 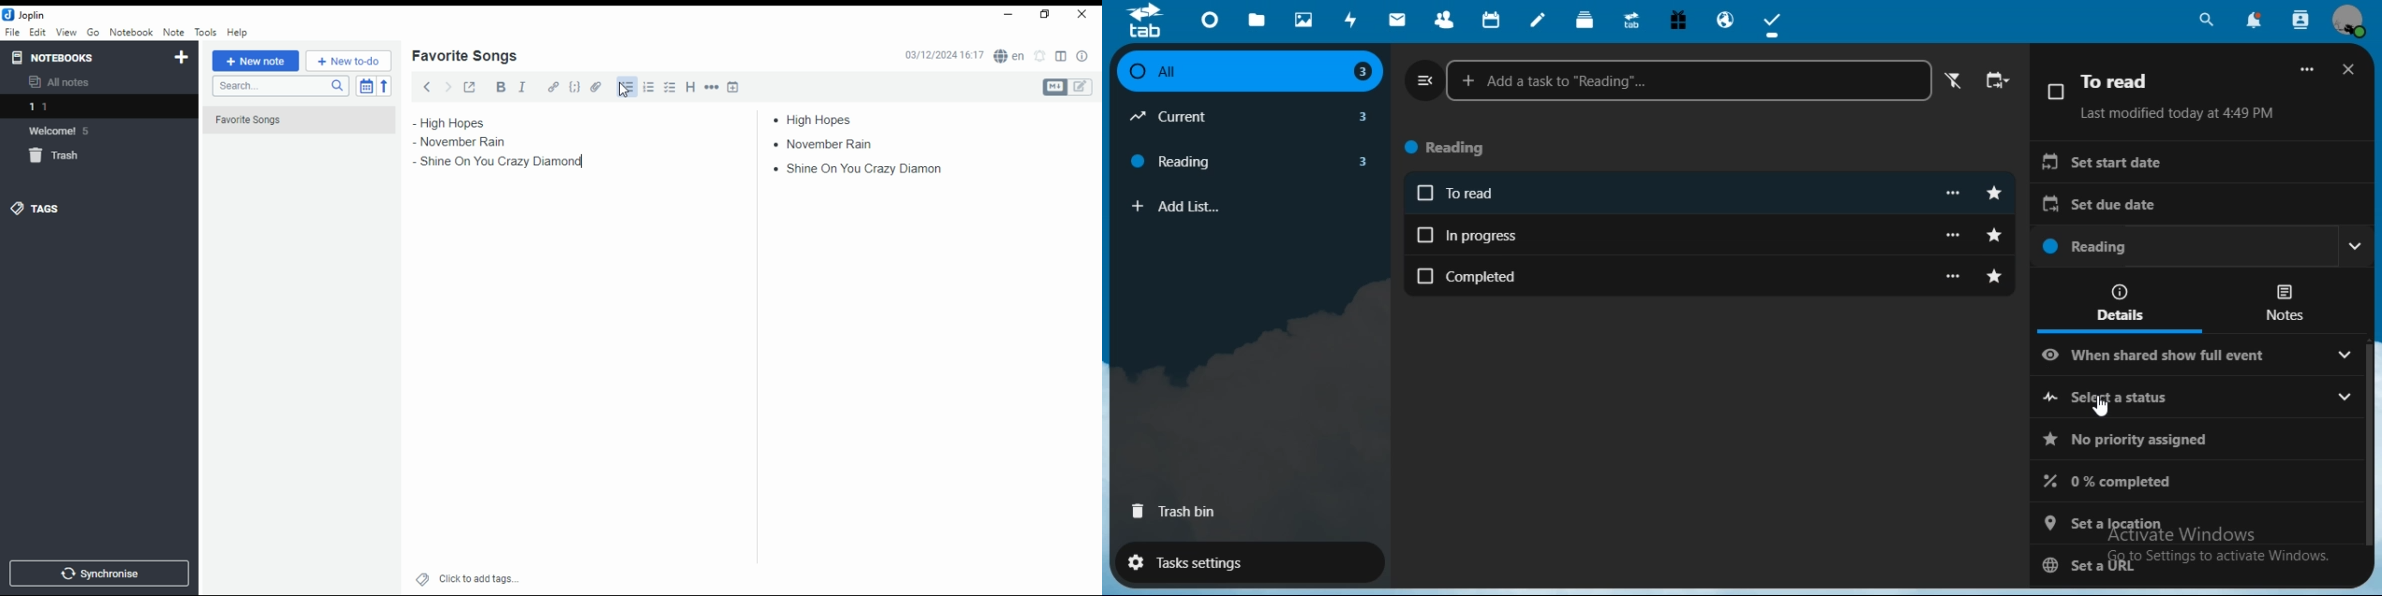 I want to click on notebook: welcome, so click(x=63, y=130).